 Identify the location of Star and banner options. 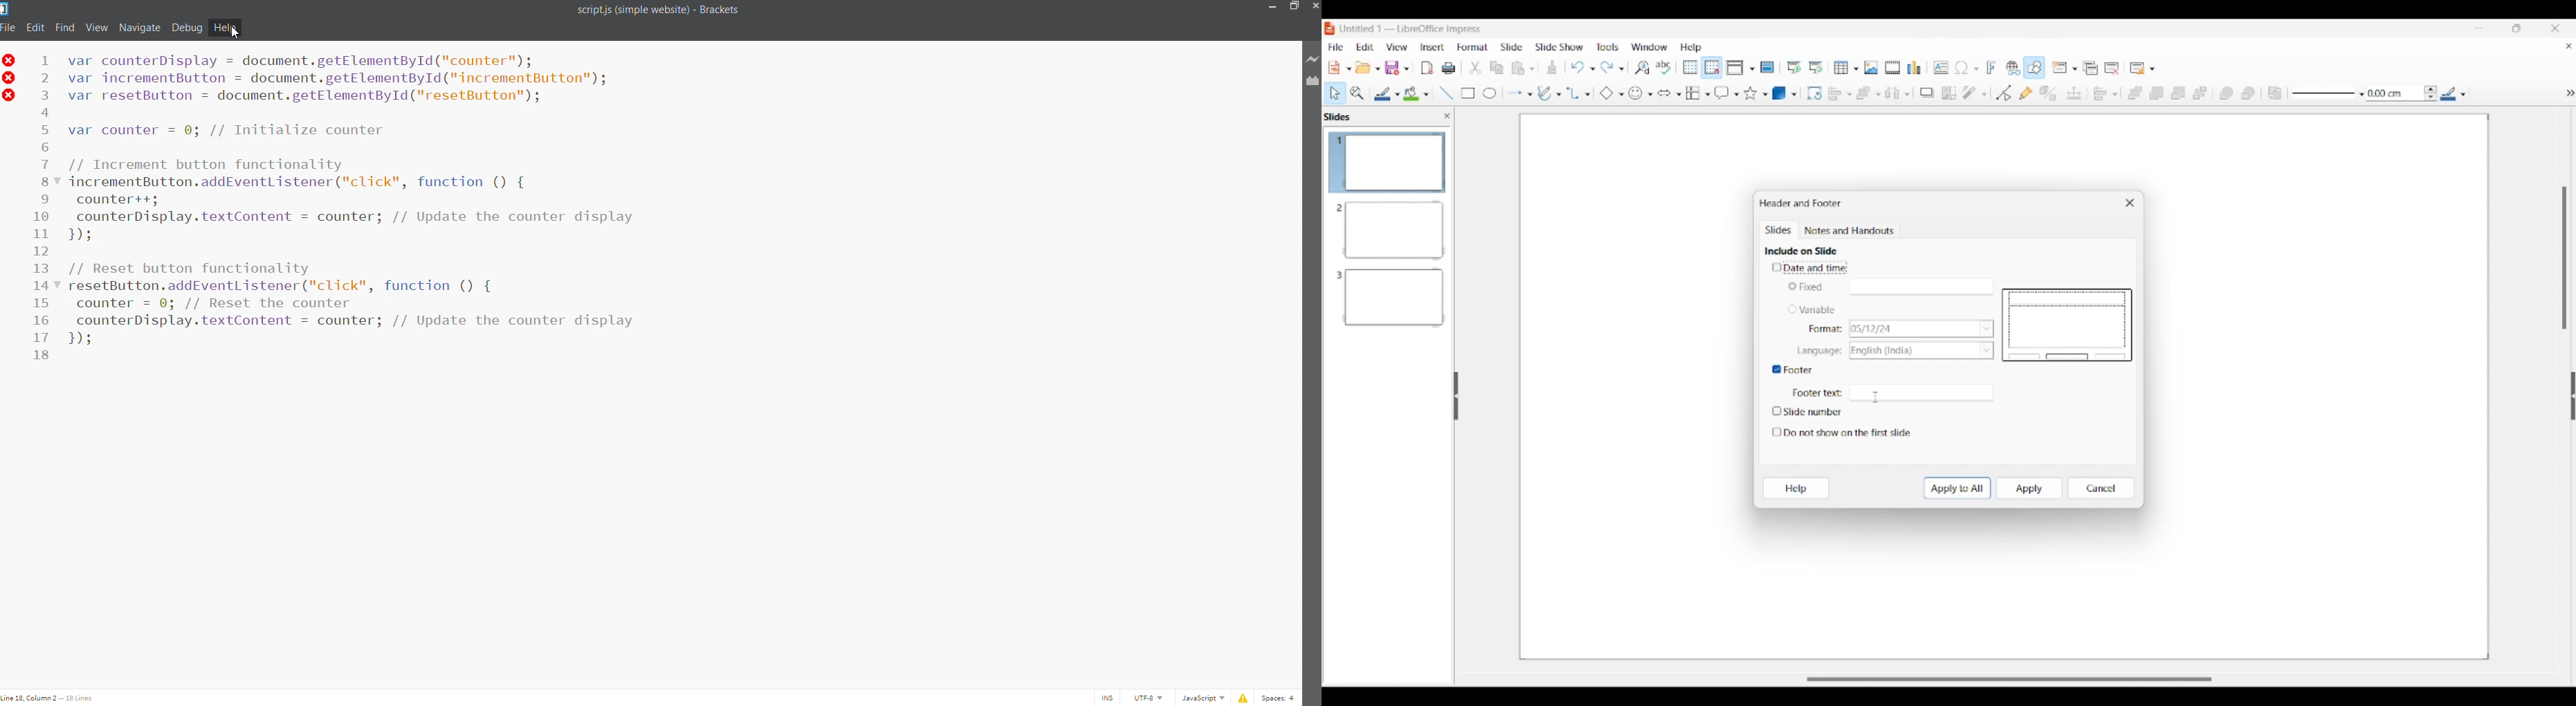
(1756, 93).